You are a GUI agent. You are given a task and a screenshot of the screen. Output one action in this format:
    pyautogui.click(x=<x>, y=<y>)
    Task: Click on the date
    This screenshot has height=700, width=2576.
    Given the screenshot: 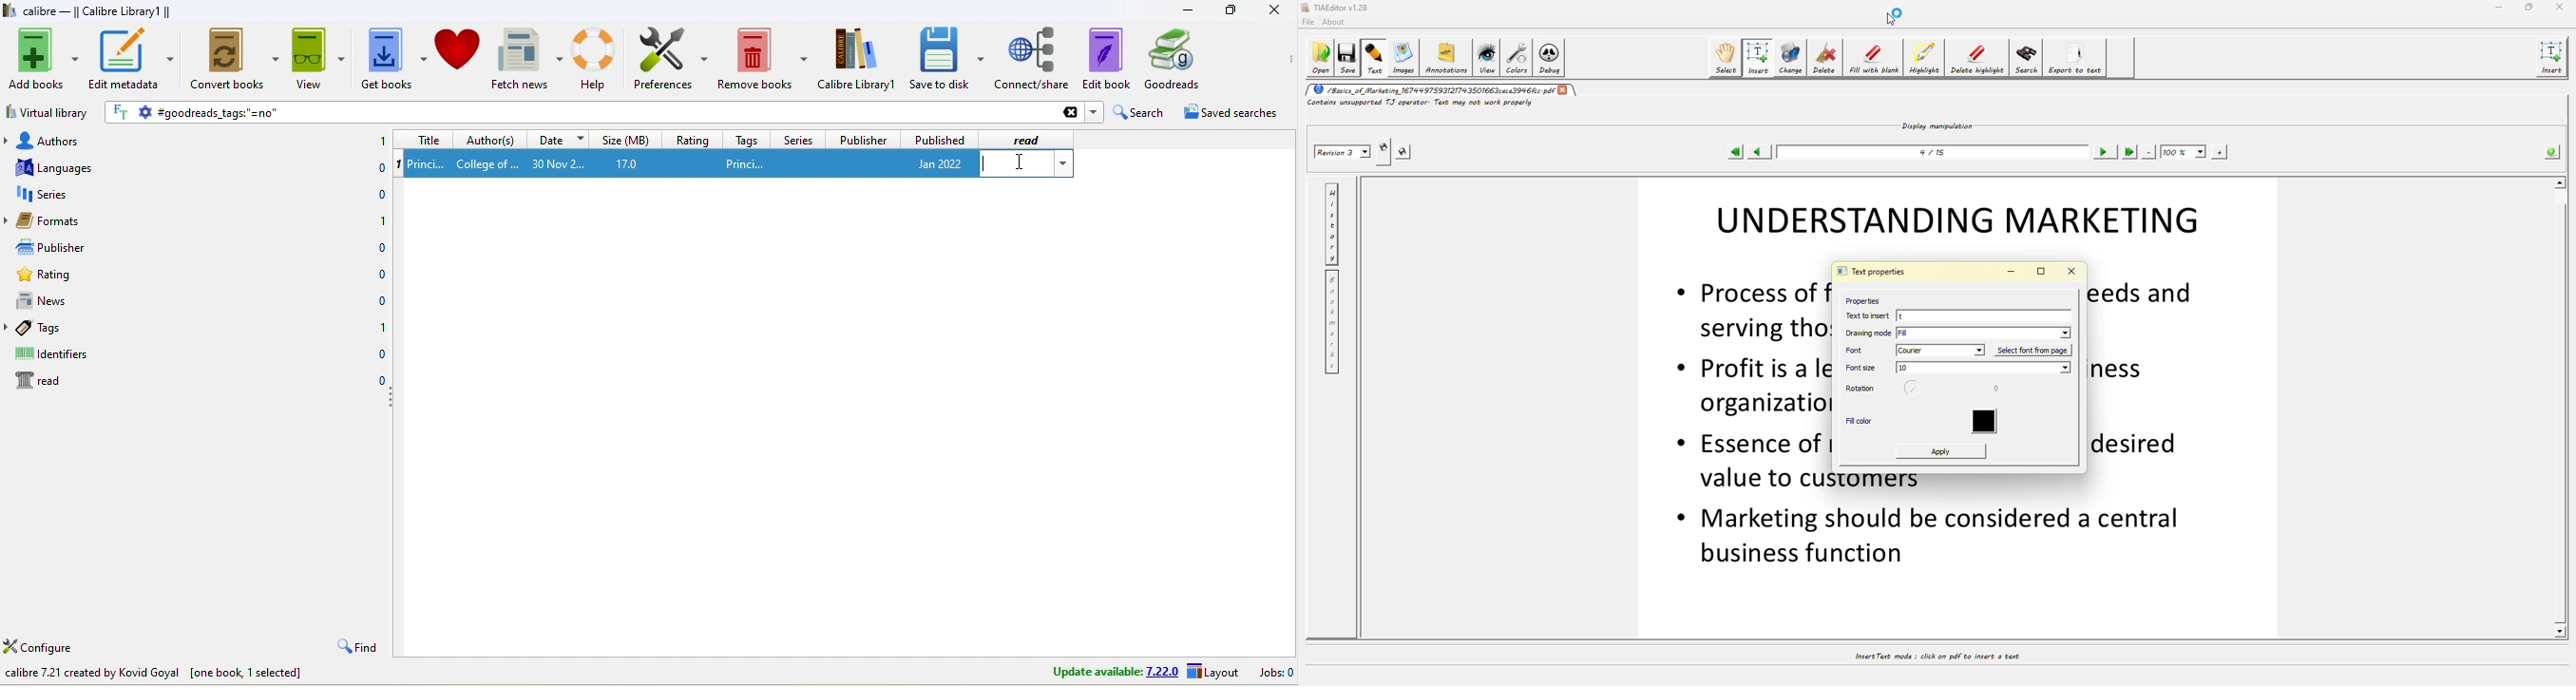 What is the action you would take?
    pyautogui.click(x=557, y=140)
    